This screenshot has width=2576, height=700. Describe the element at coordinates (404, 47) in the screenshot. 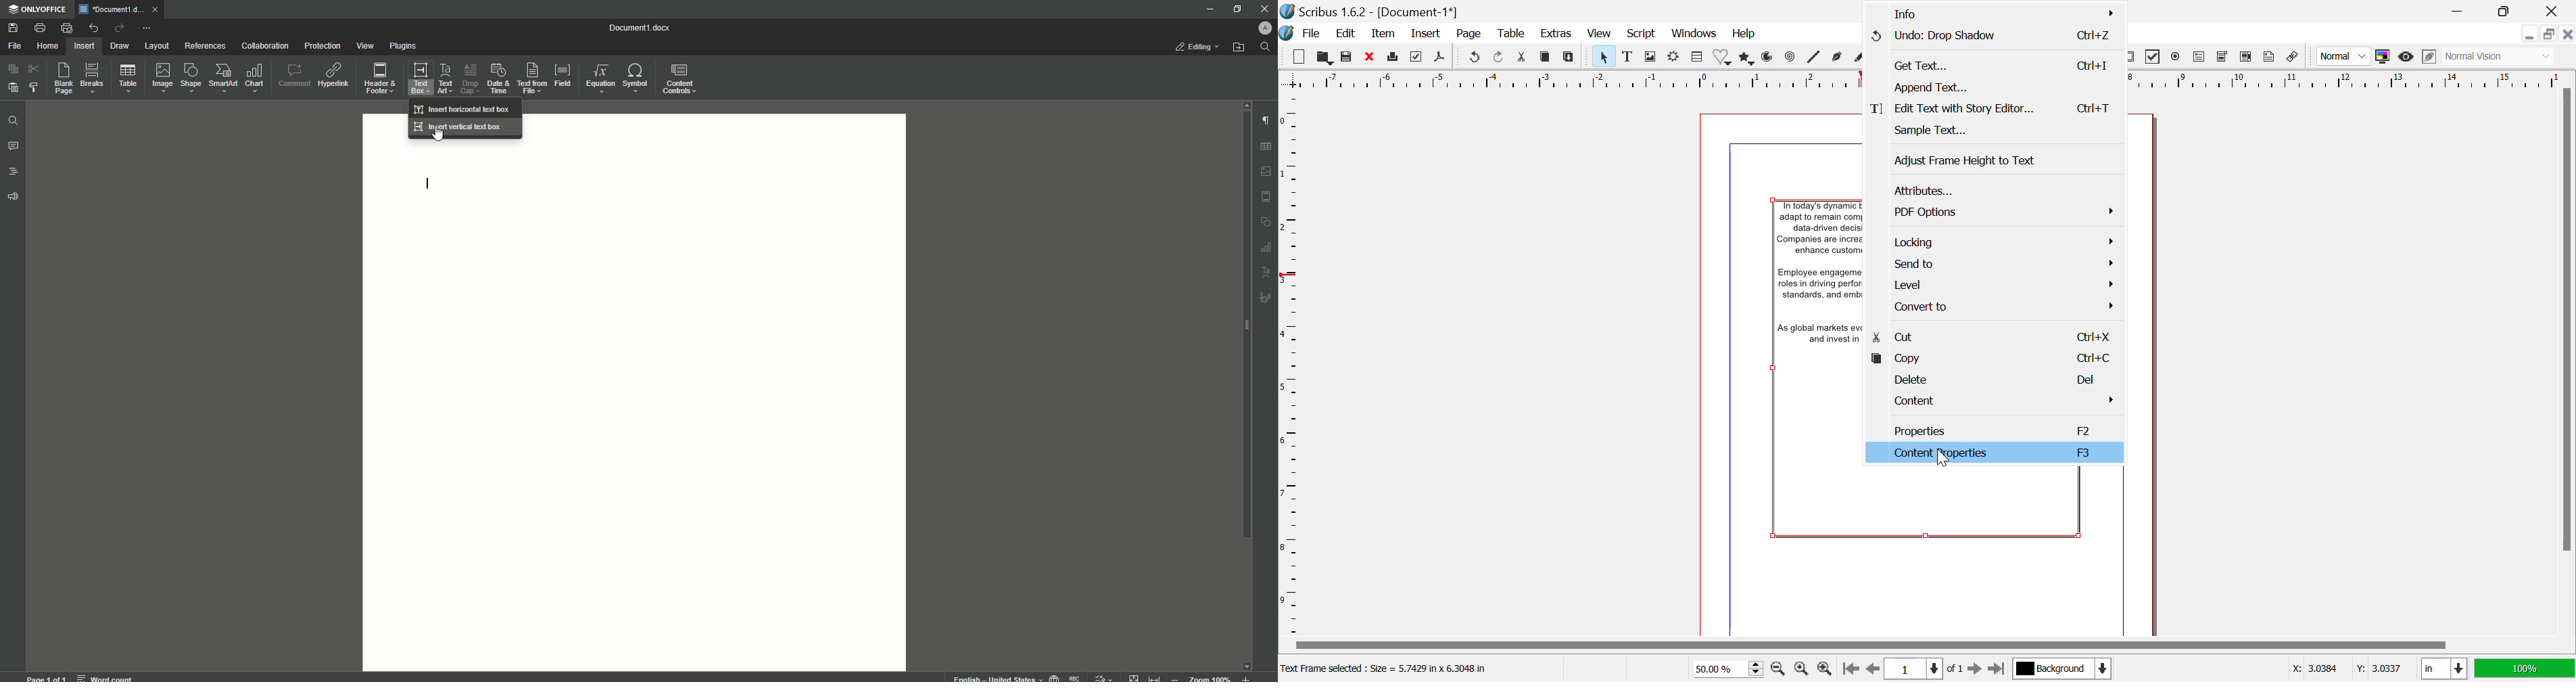

I see `Plugins` at that location.